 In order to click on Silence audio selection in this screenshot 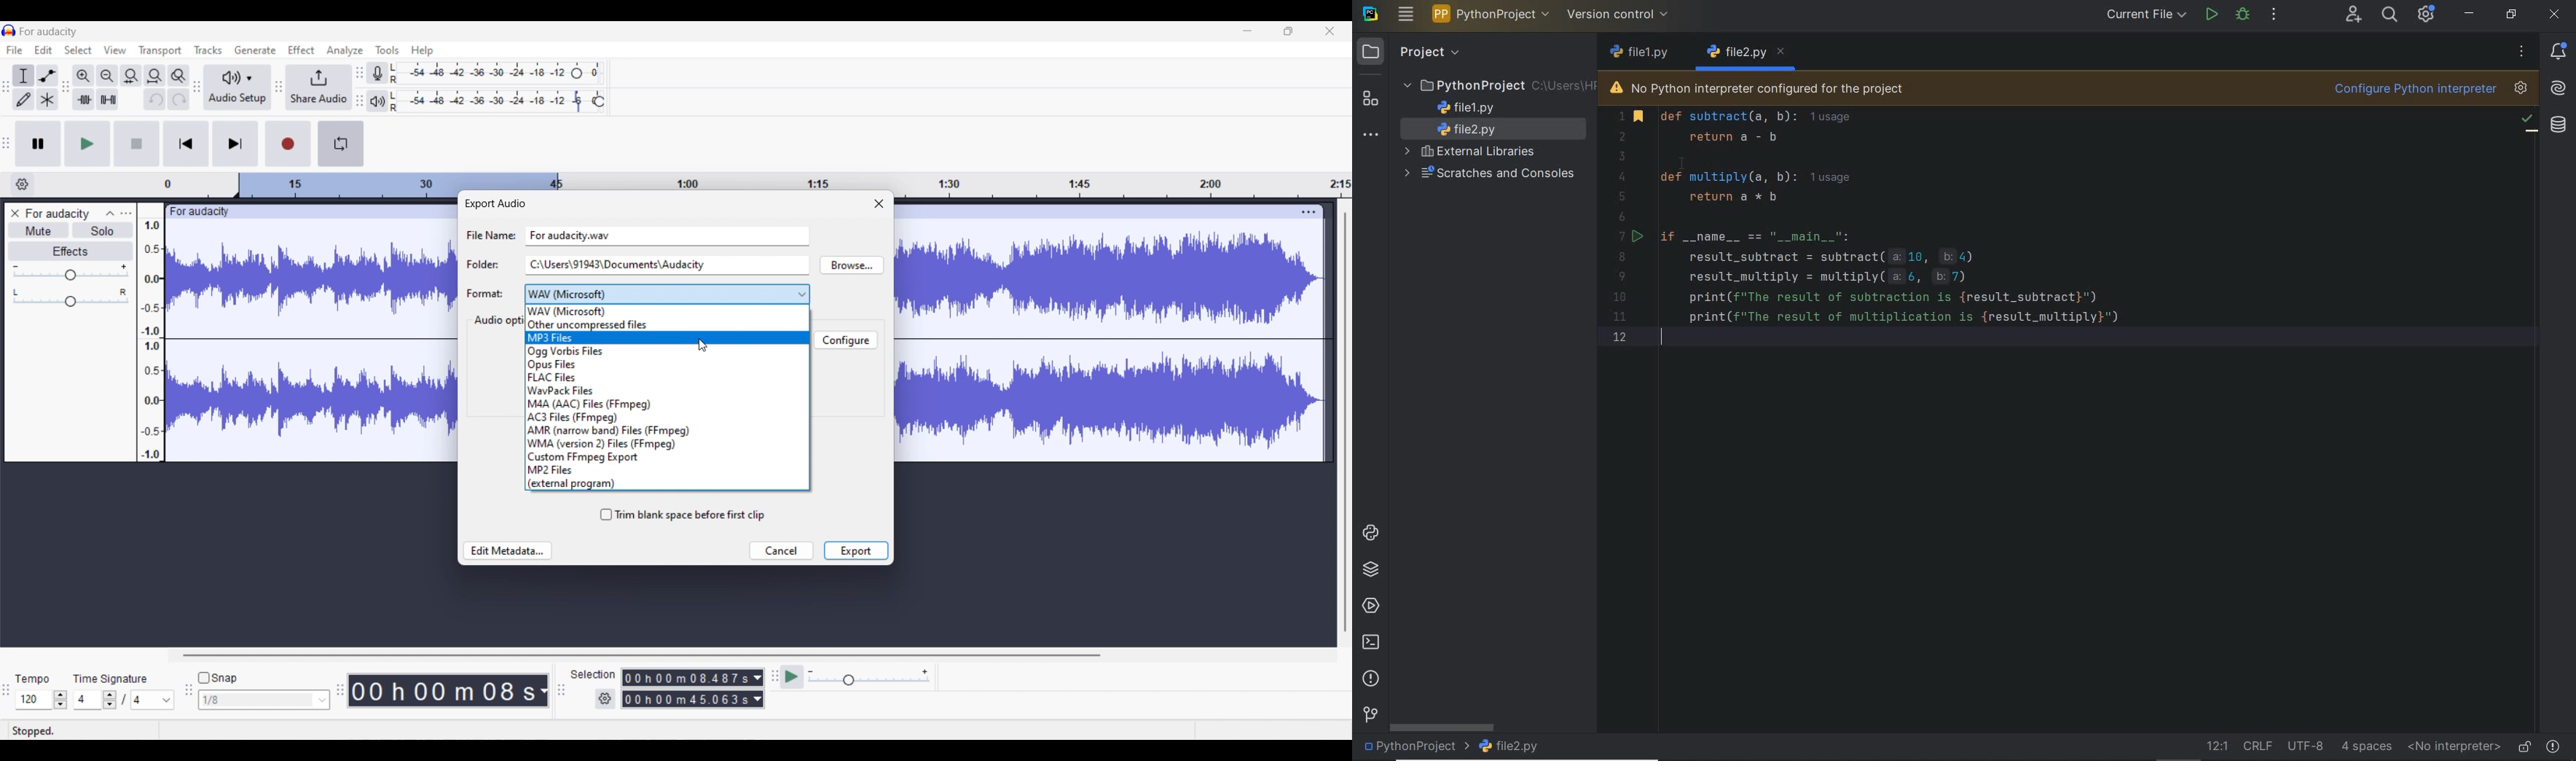, I will do `click(108, 99)`.